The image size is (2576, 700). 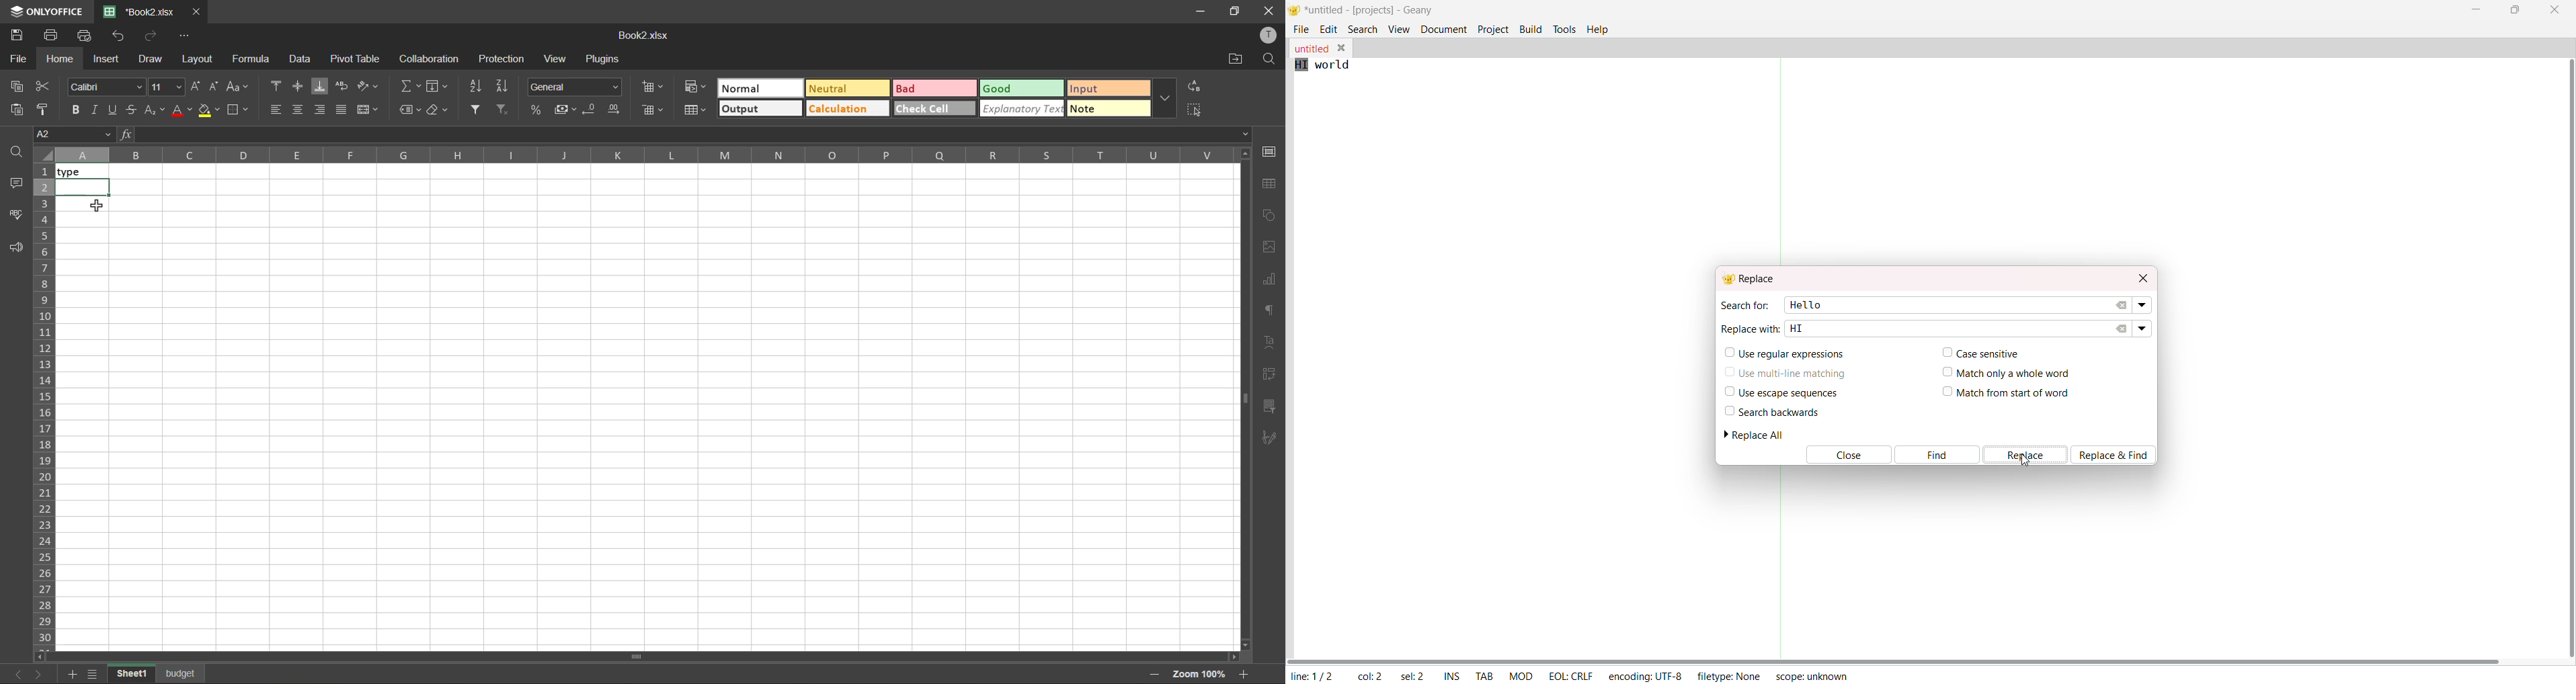 I want to click on paragraph, so click(x=1271, y=311).